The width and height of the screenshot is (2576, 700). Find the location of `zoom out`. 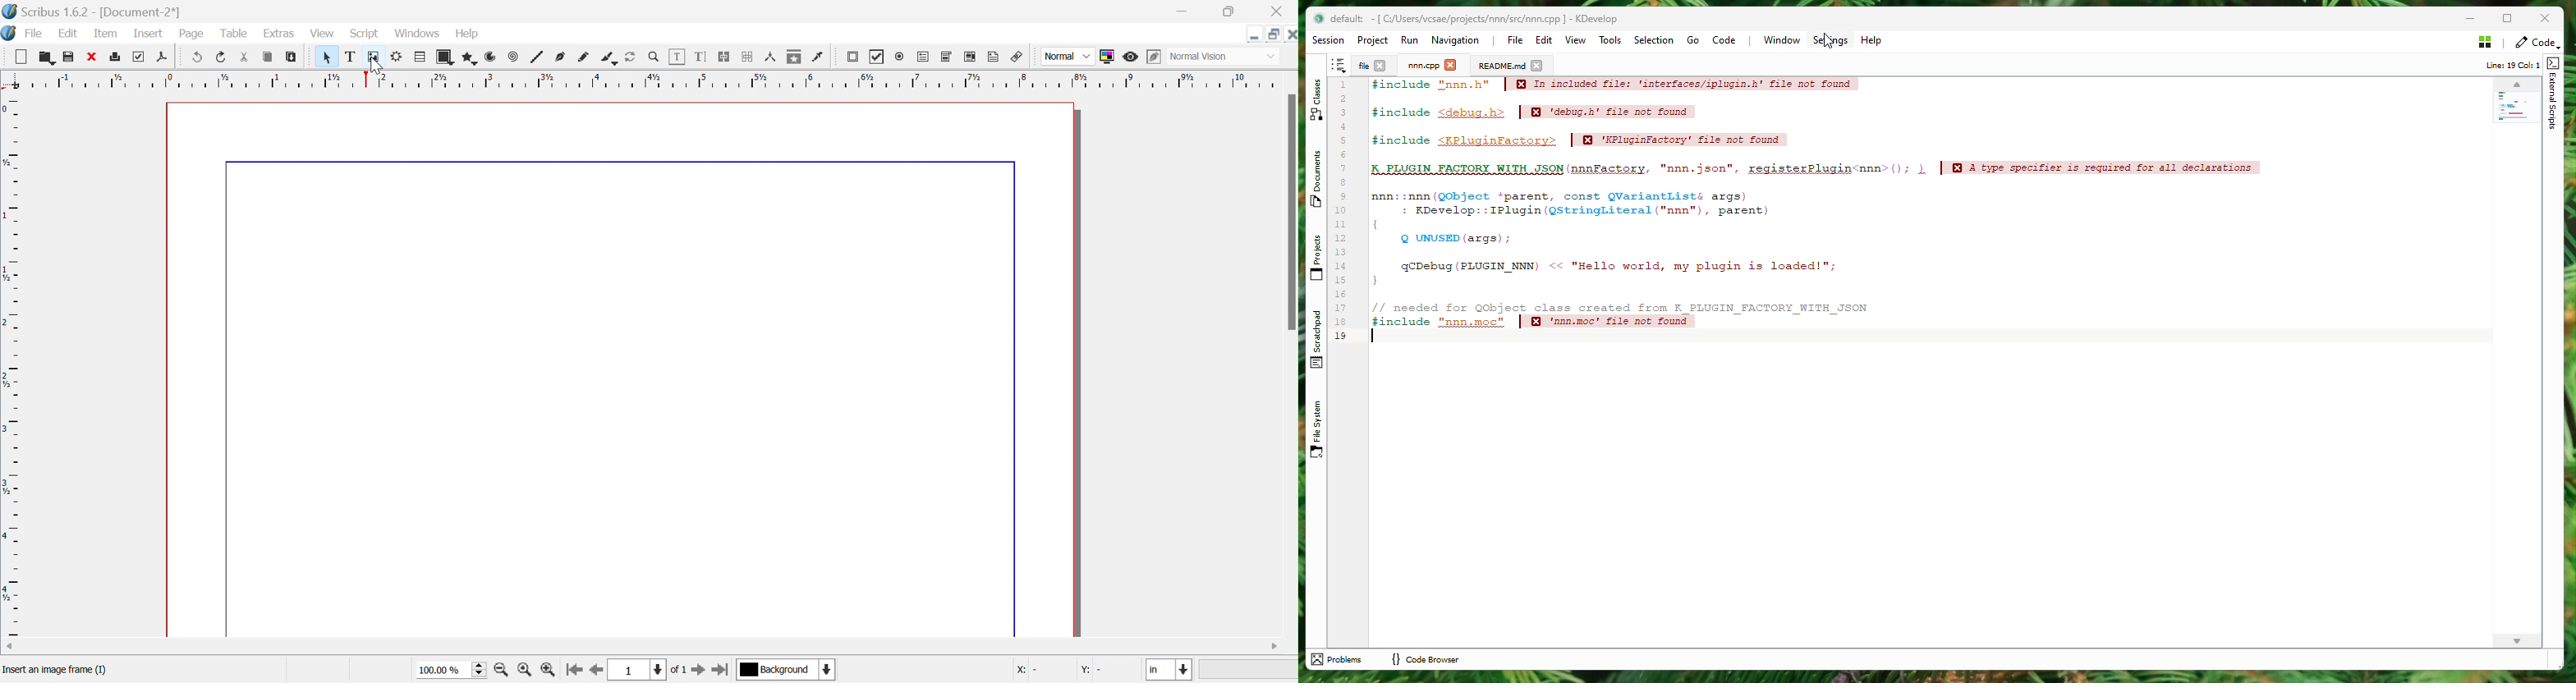

zoom out is located at coordinates (550, 670).